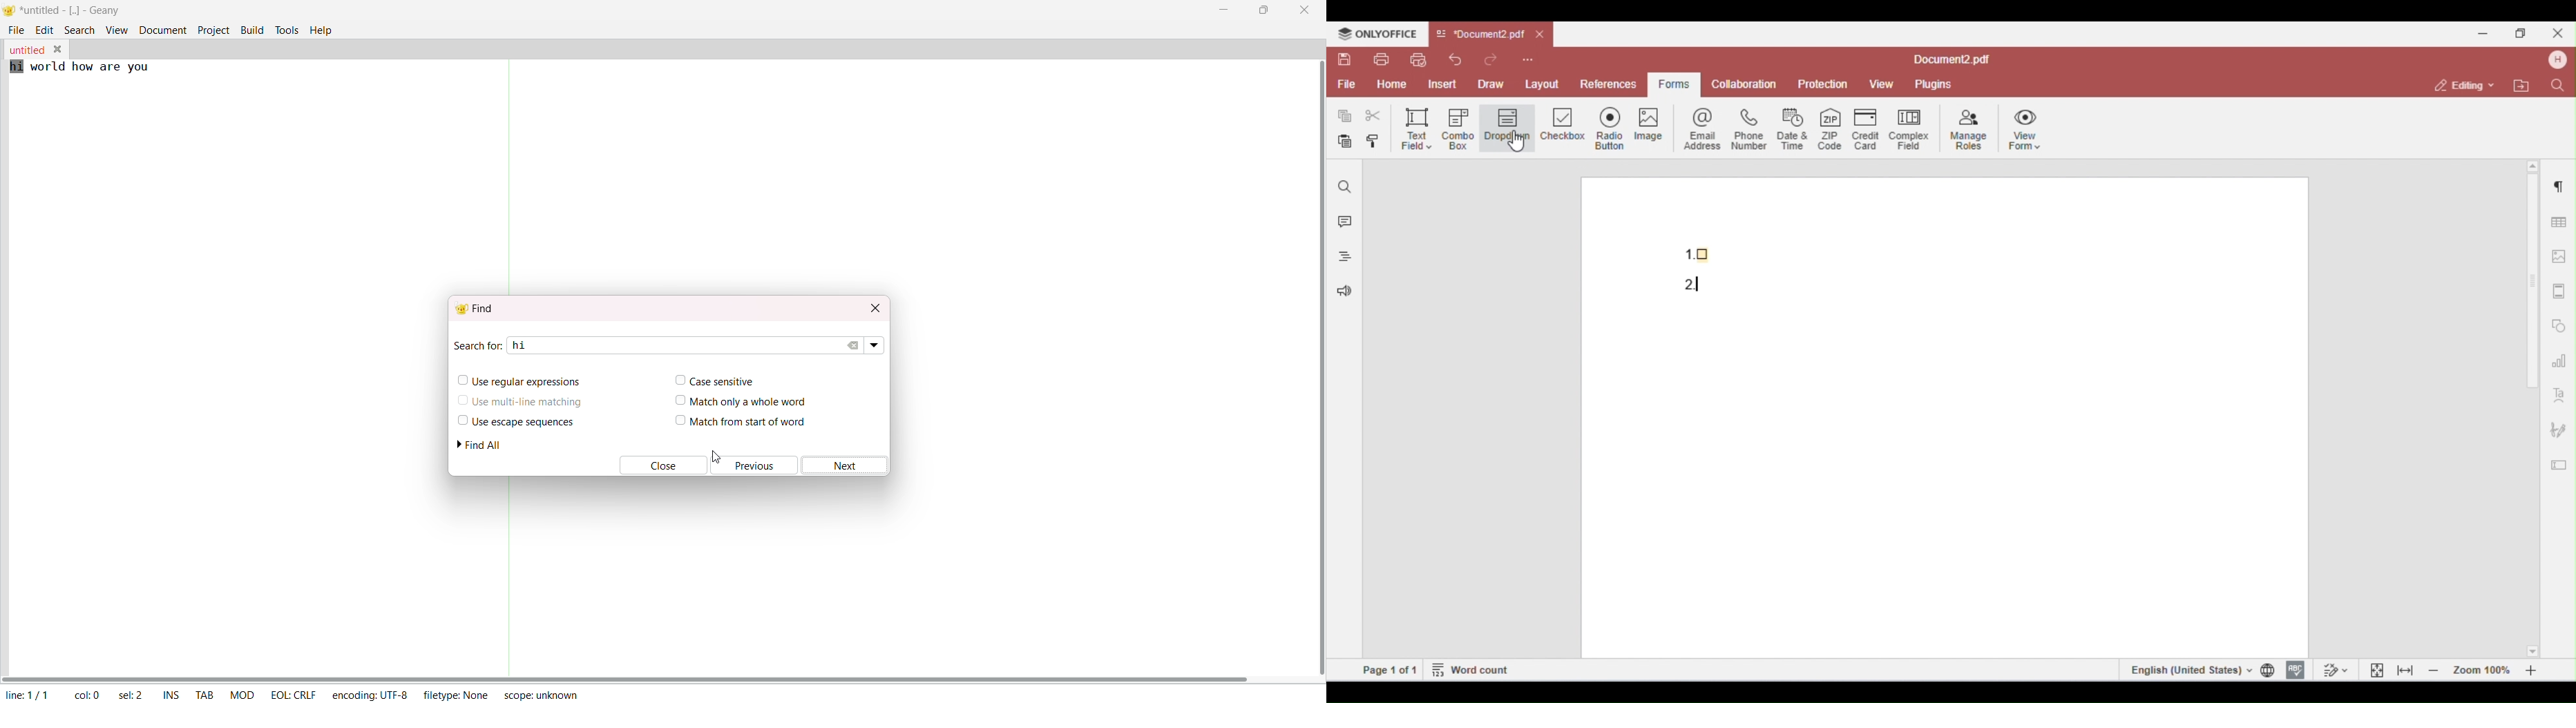  What do you see at coordinates (251, 29) in the screenshot?
I see `build` at bounding box center [251, 29].